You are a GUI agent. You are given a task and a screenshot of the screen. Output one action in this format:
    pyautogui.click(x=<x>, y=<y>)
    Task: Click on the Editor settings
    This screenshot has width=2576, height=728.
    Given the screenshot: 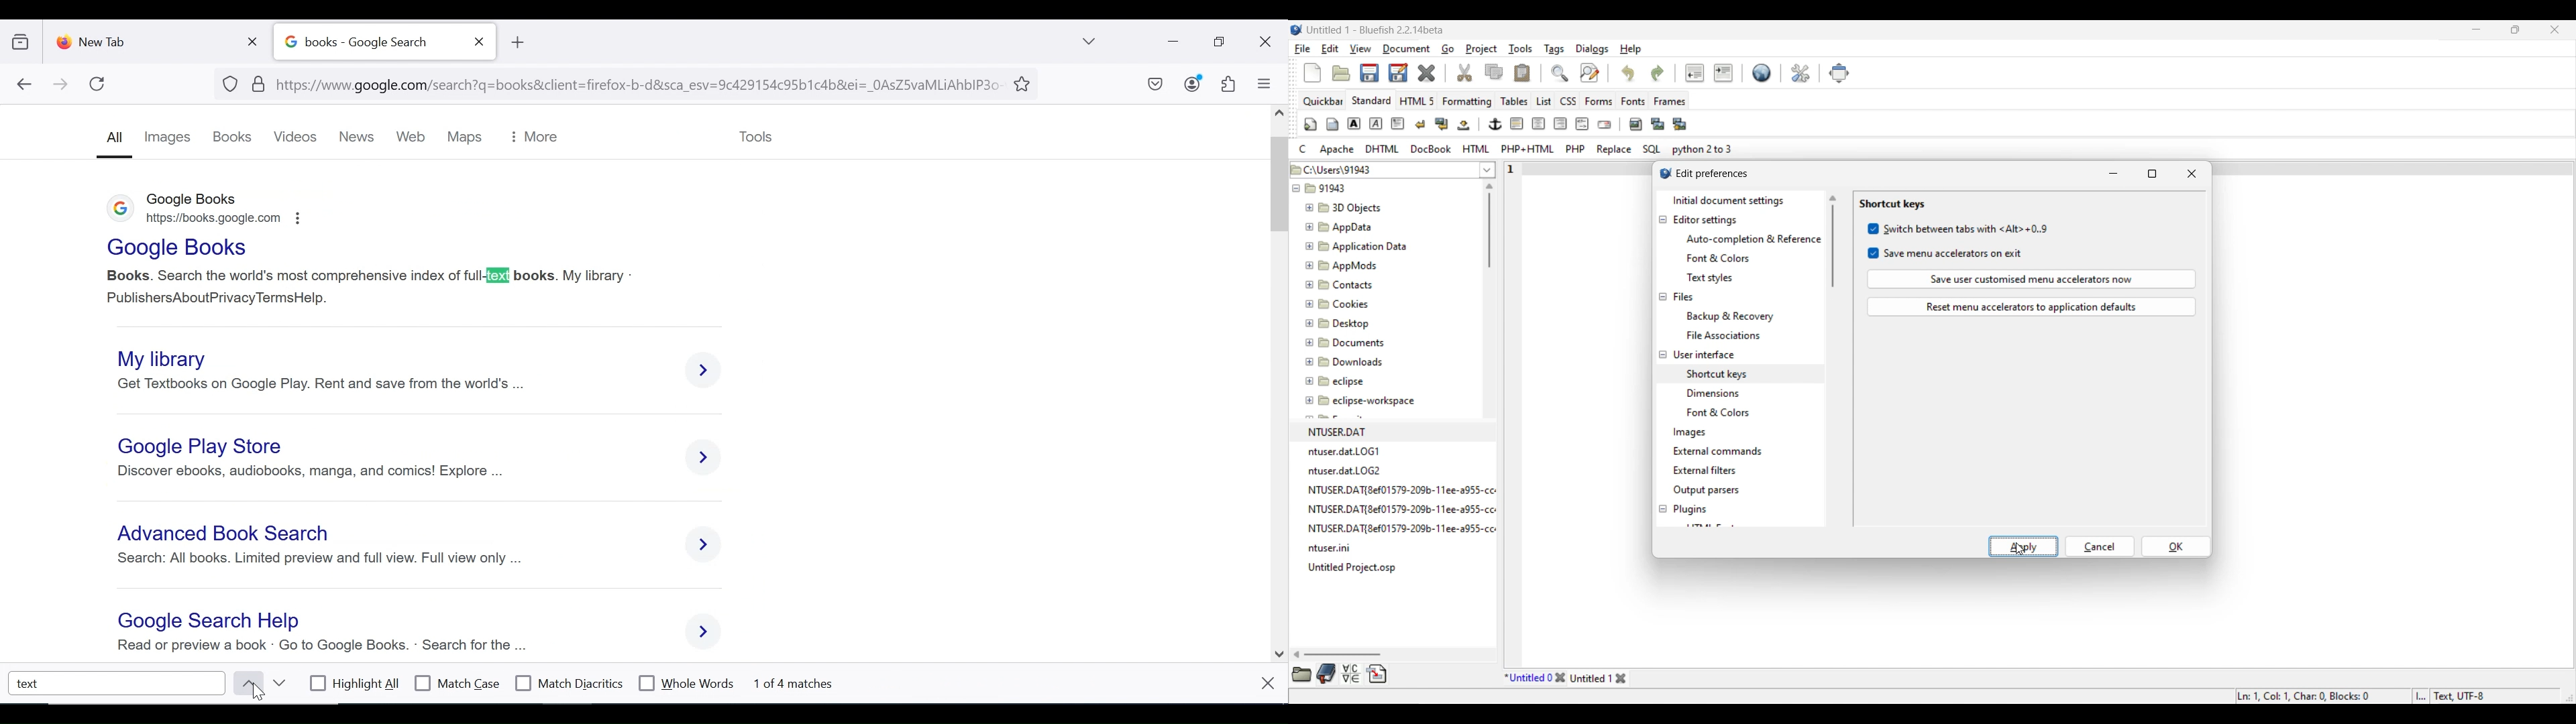 What is the action you would take?
    pyautogui.click(x=1706, y=221)
    